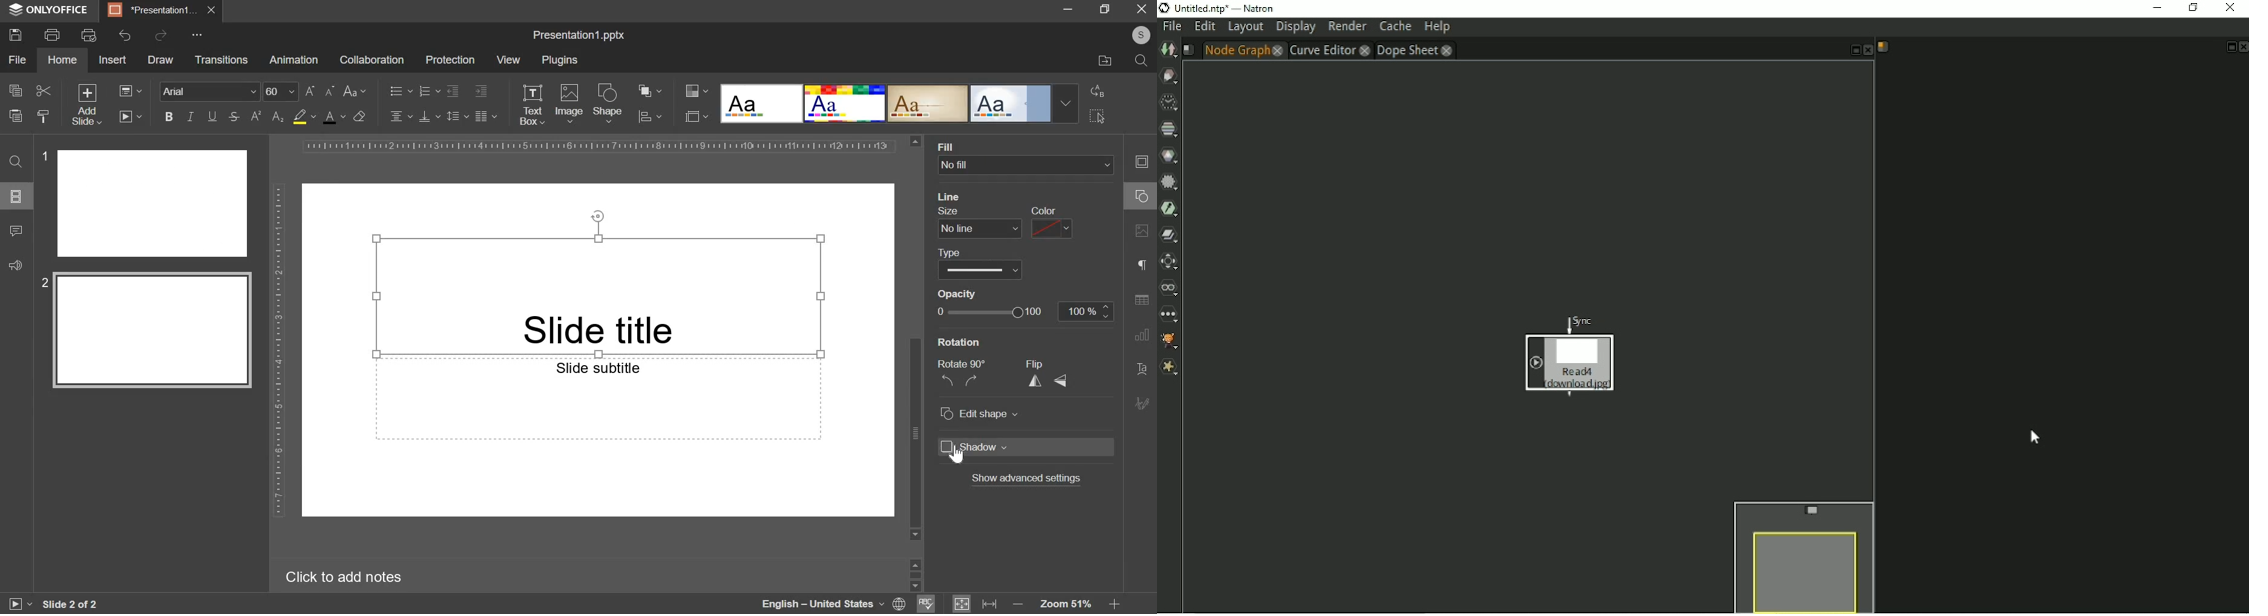  Describe the element at coordinates (68, 604) in the screenshot. I see `slide 1 of 1` at that location.